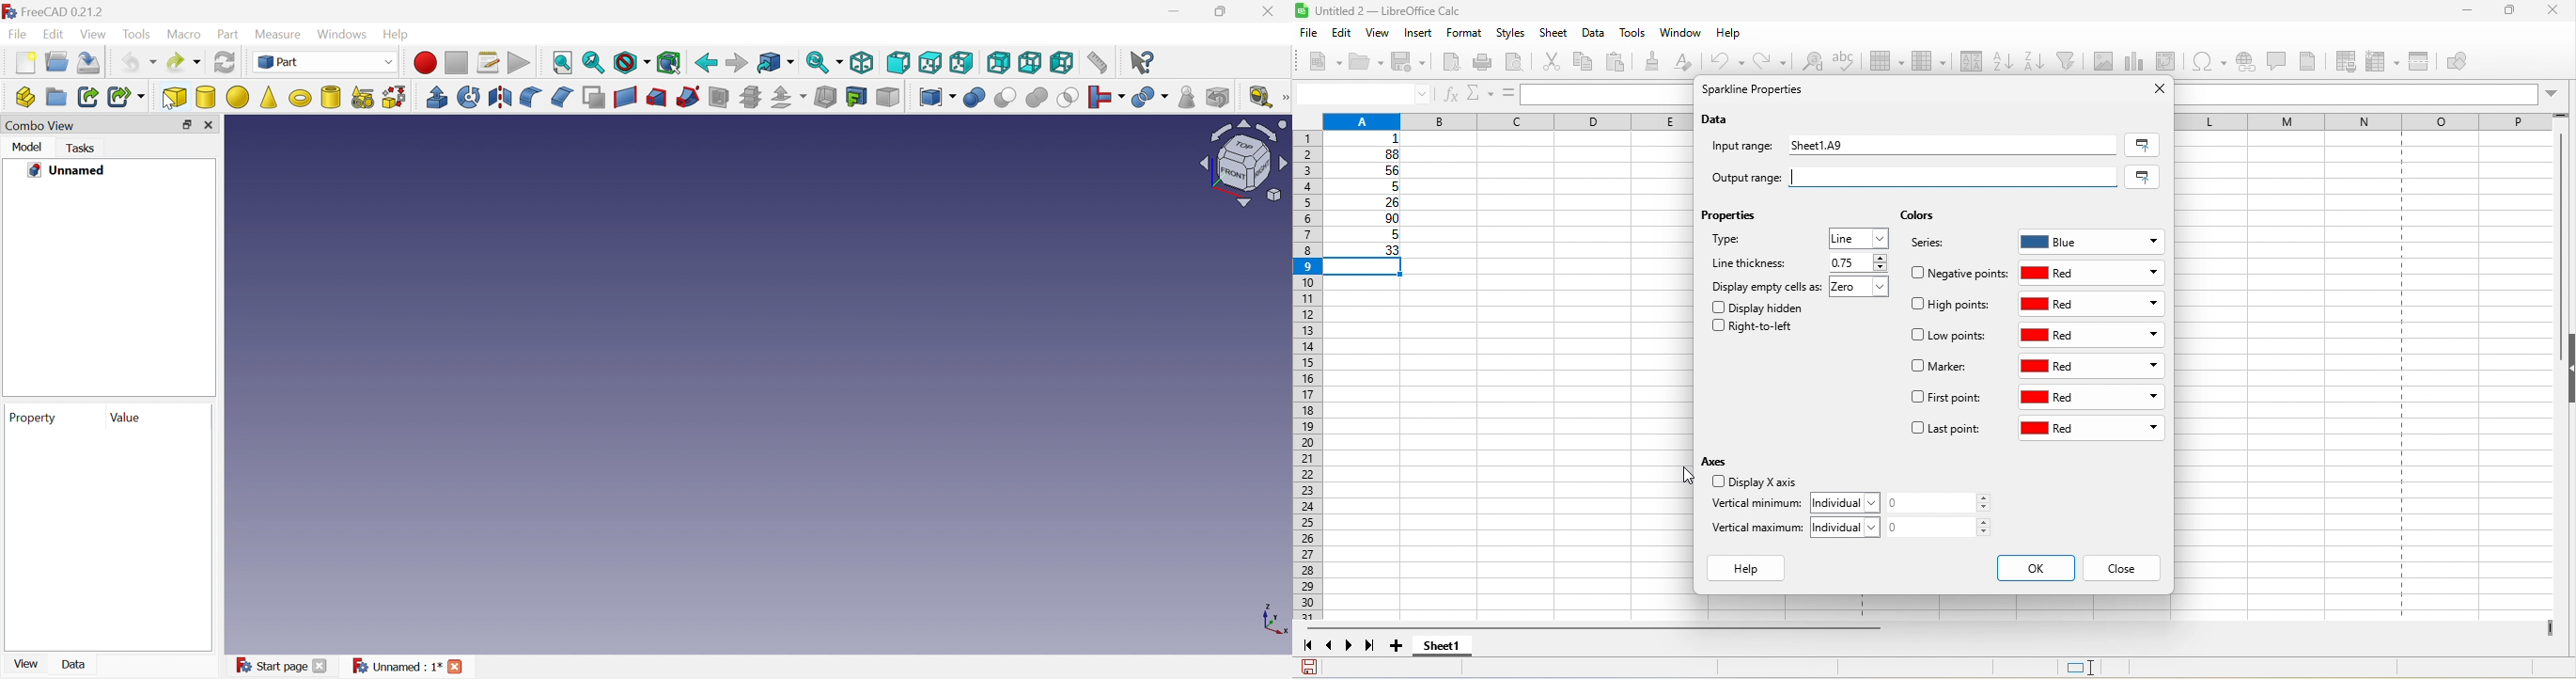  What do you see at coordinates (530, 98) in the screenshot?
I see `Fillet ` at bounding box center [530, 98].